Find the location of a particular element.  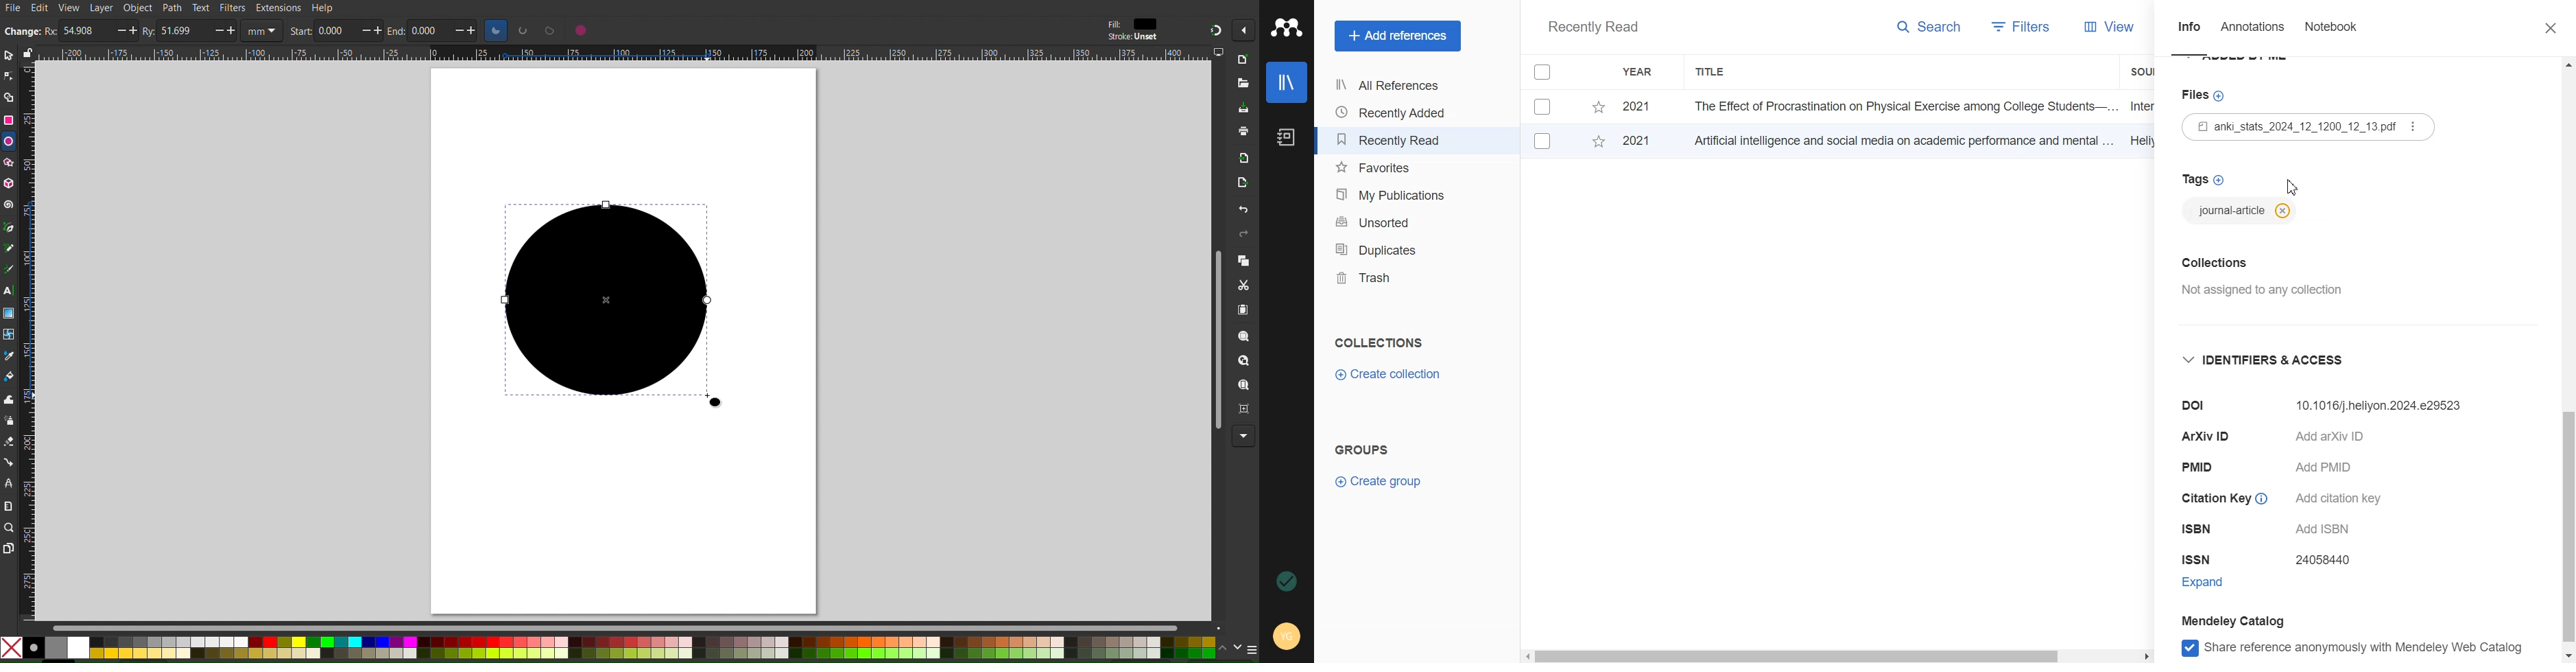

All References is located at coordinates (1393, 85).